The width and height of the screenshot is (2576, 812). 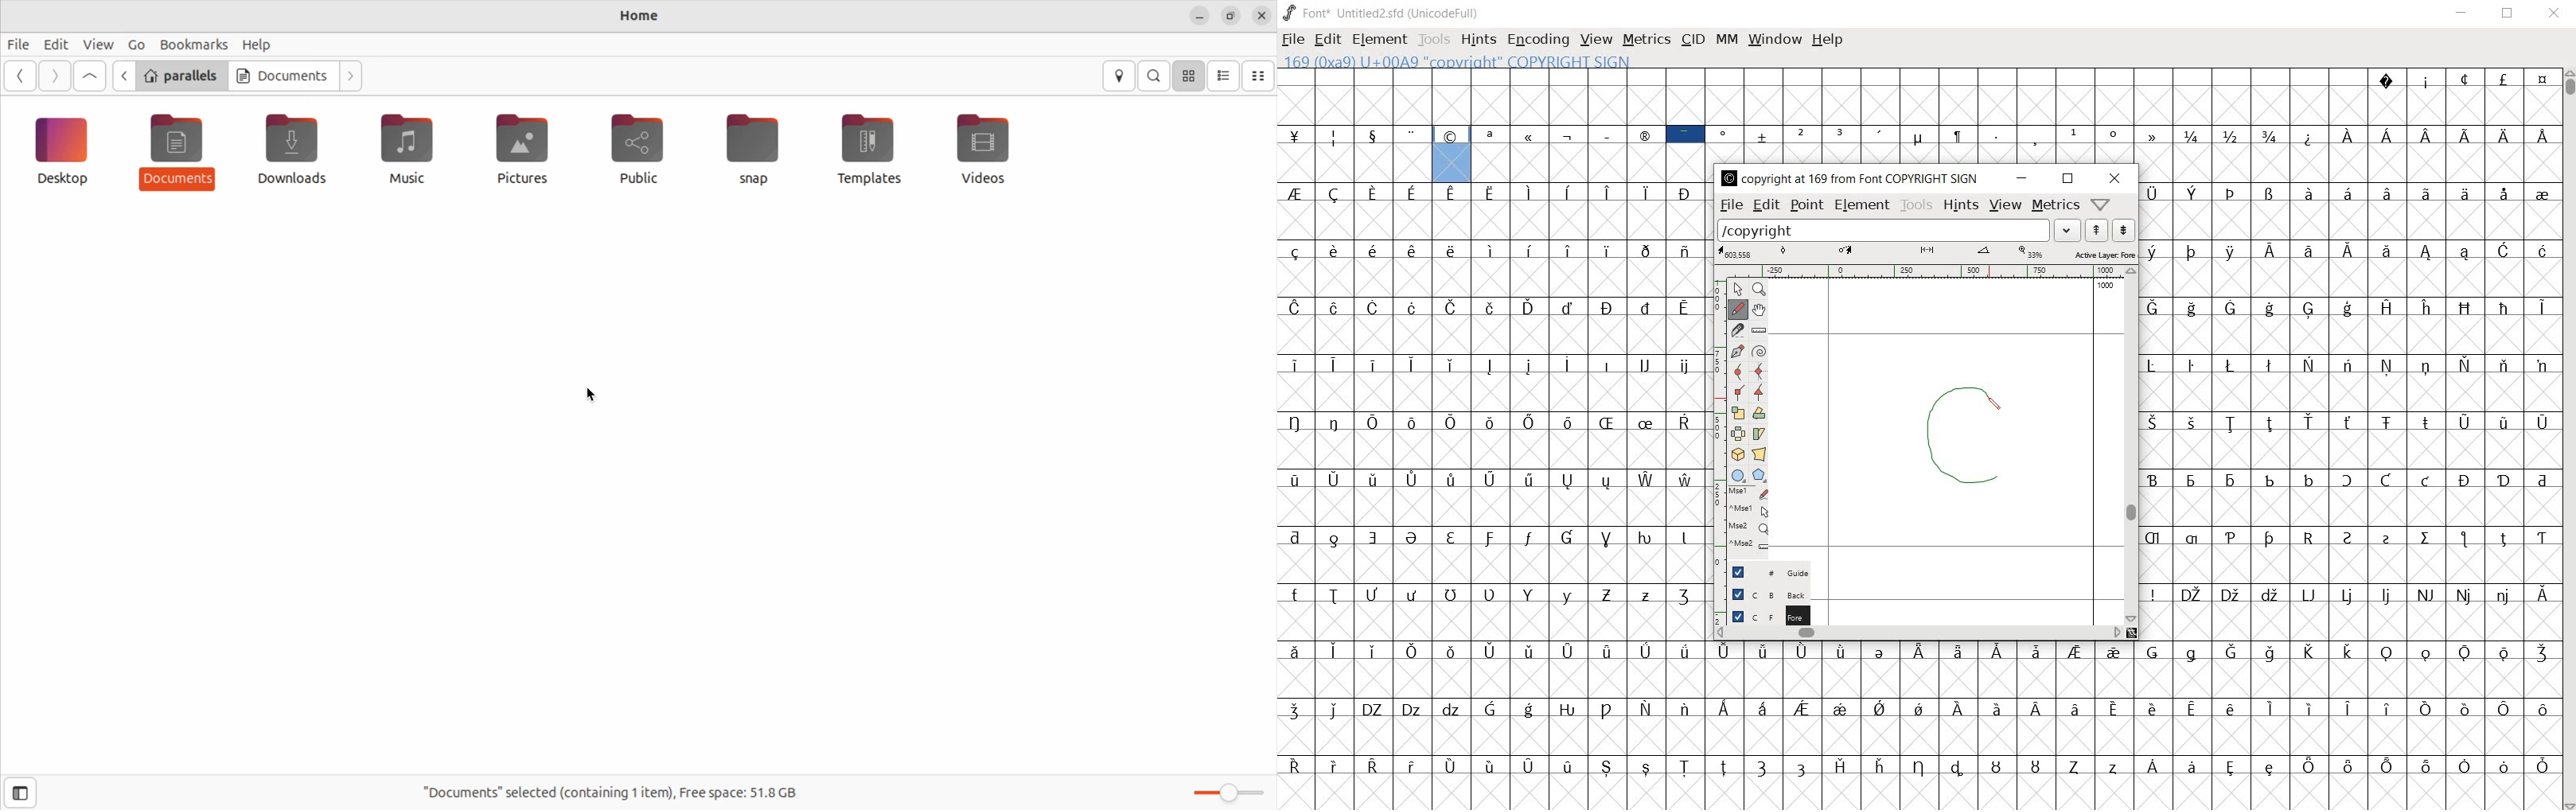 What do you see at coordinates (1806, 205) in the screenshot?
I see `point` at bounding box center [1806, 205].